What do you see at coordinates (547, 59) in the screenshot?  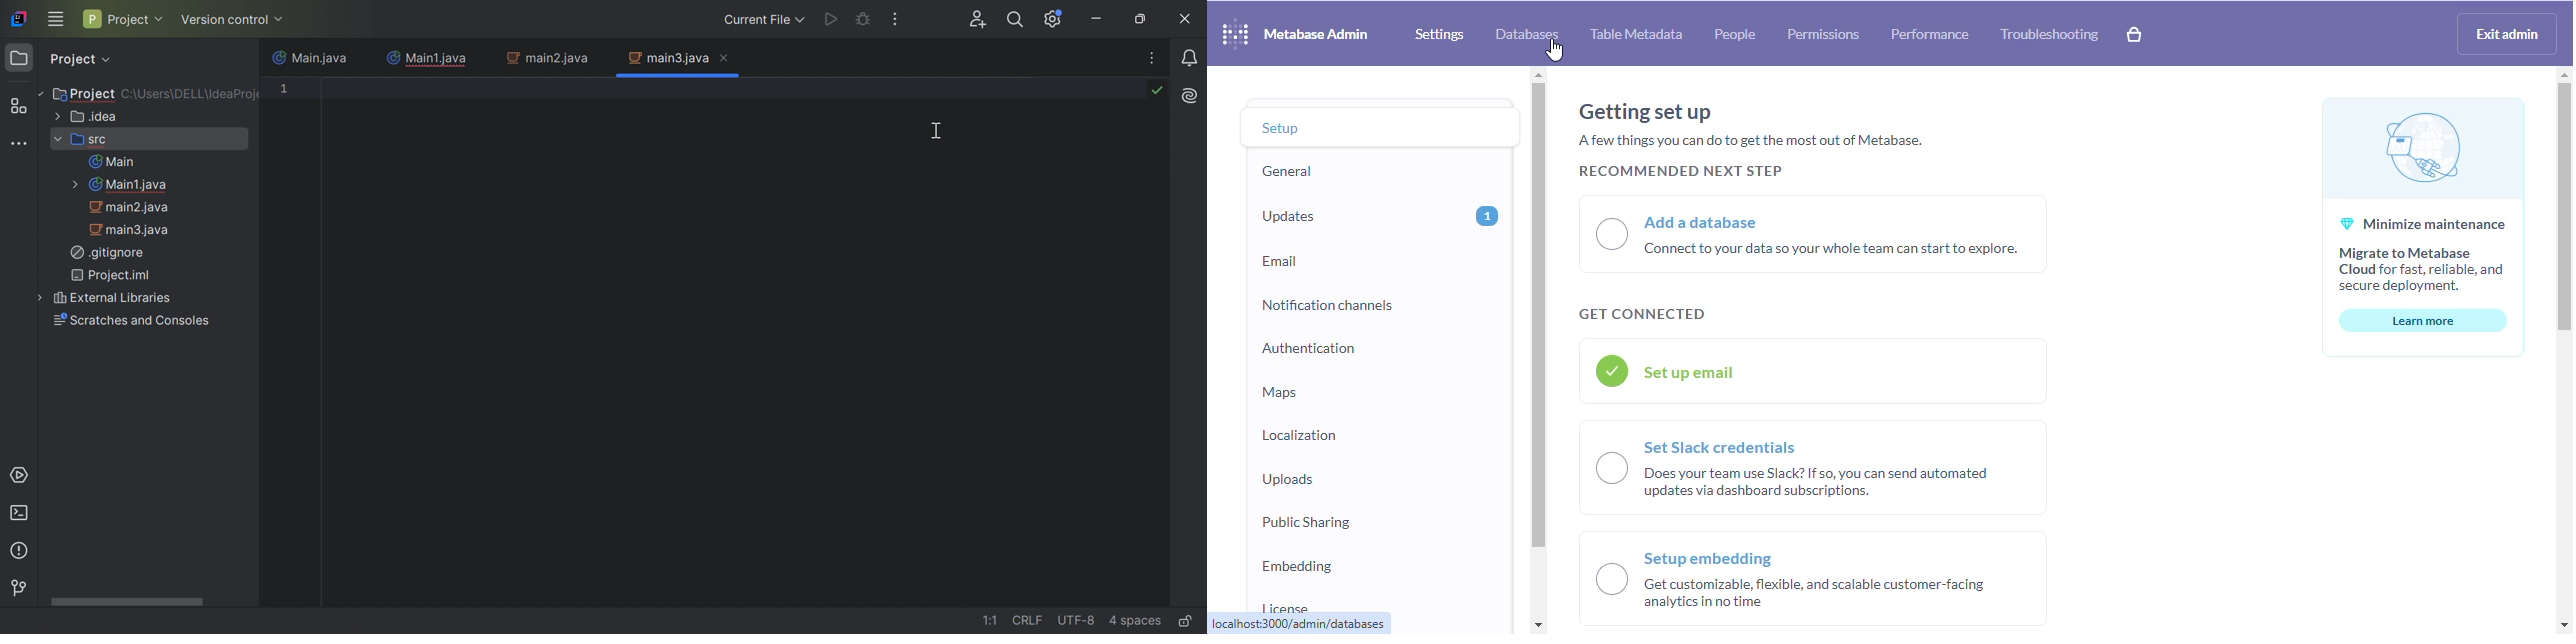 I see `main2.java` at bounding box center [547, 59].